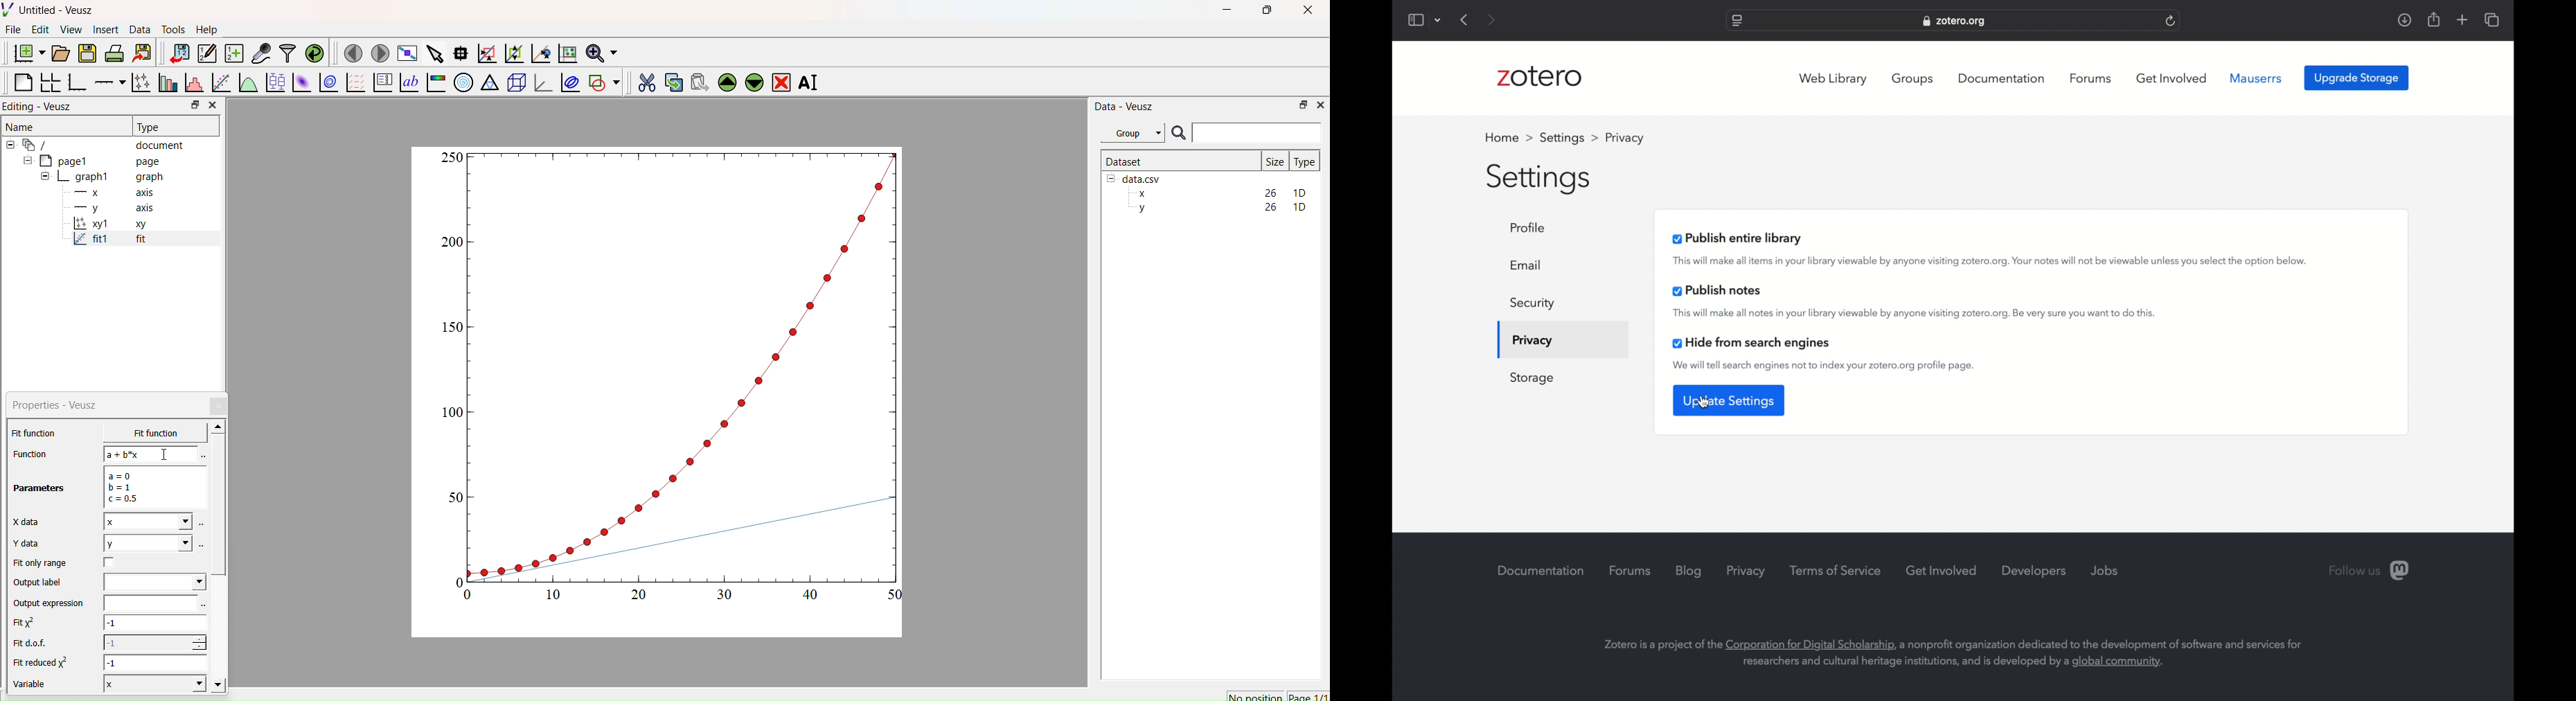 The image size is (2576, 728). Describe the element at coordinates (2091, 79) in the screenshot. I see `forums` at that location.